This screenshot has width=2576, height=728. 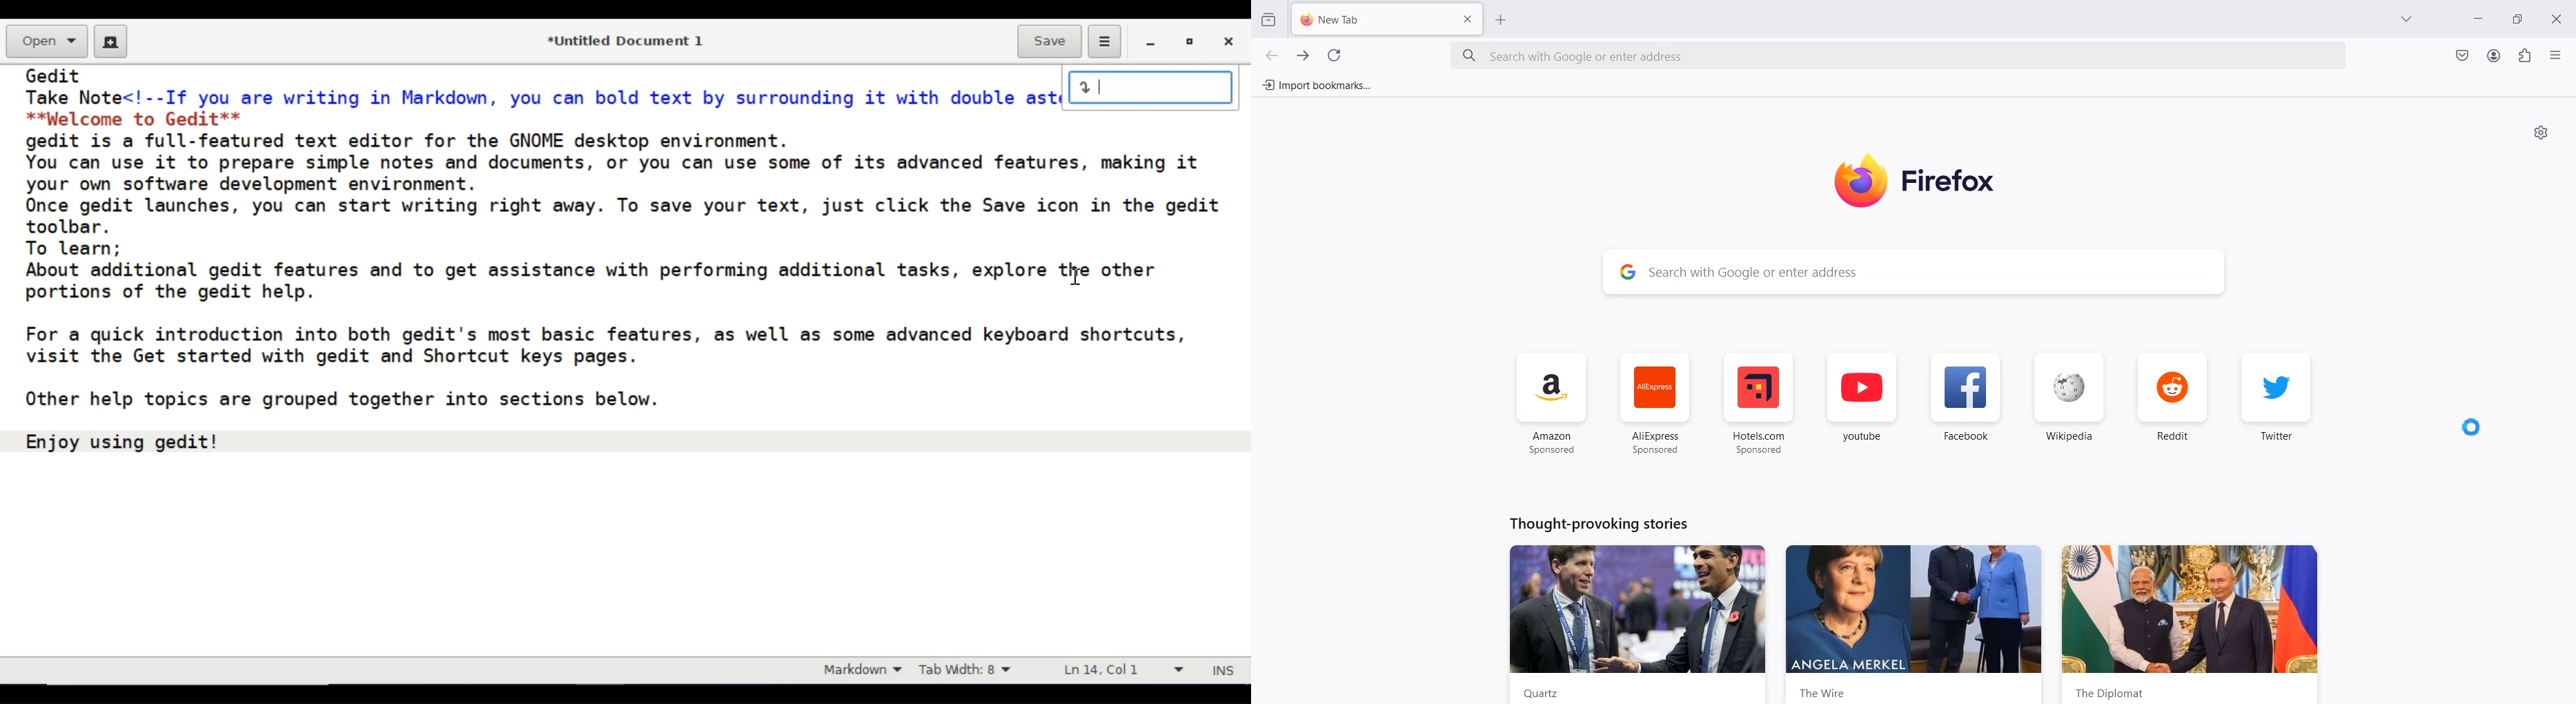 I want to click on Facebook, so click(x=1964, y=404).